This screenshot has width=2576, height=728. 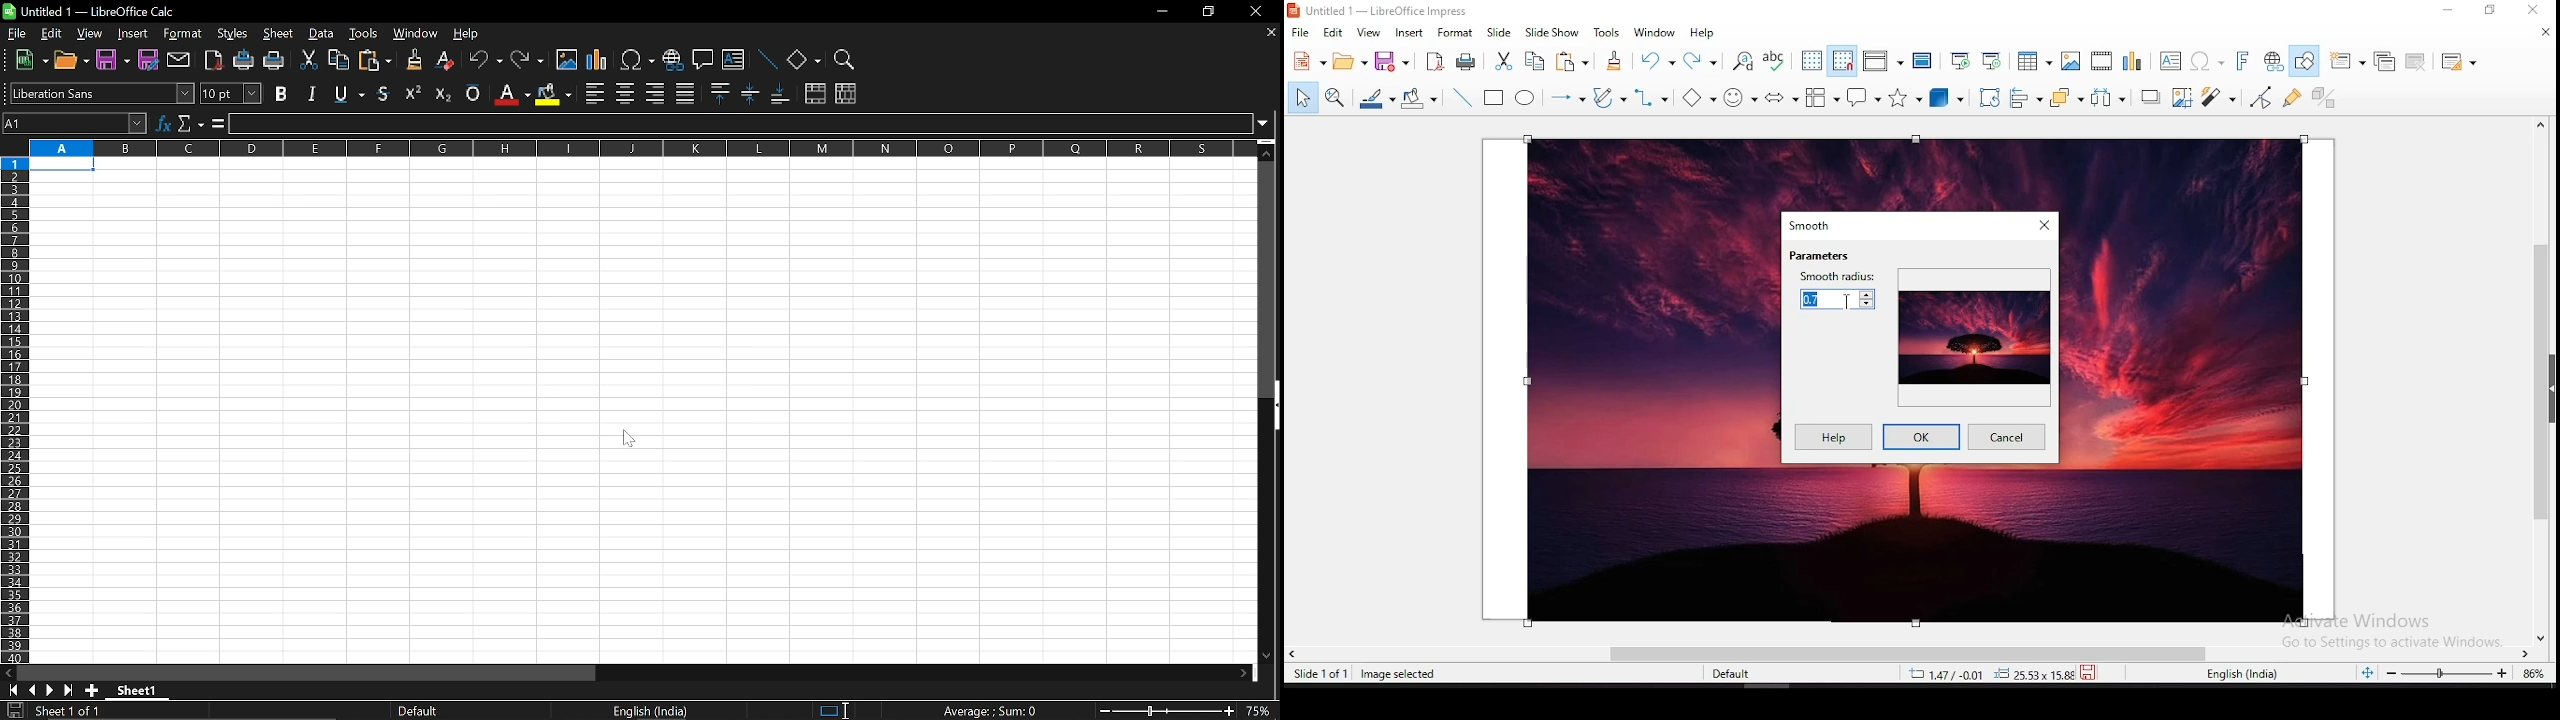 What do you see at coordinates (2072, 62) in the screenshot?
I see `insert image` at bounding box center [2072, 62].